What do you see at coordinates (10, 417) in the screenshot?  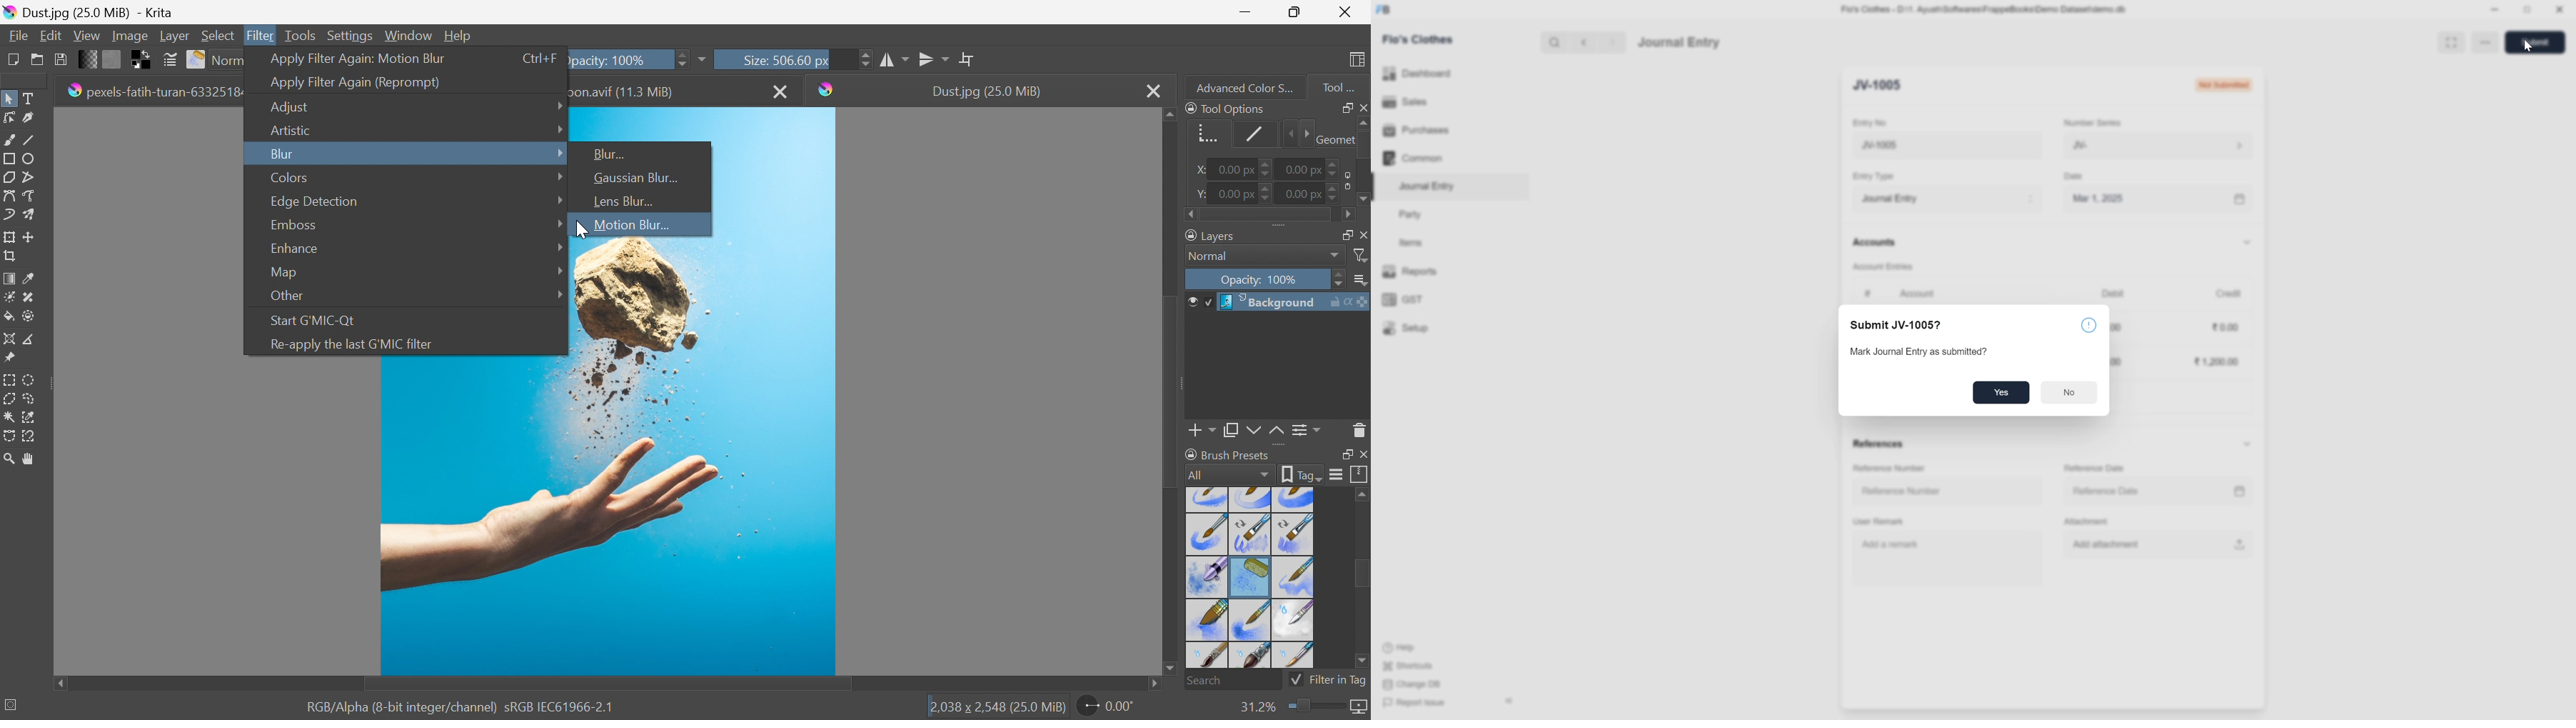 I see `Bezier curve selection tool` at bounding box center [10, 417].